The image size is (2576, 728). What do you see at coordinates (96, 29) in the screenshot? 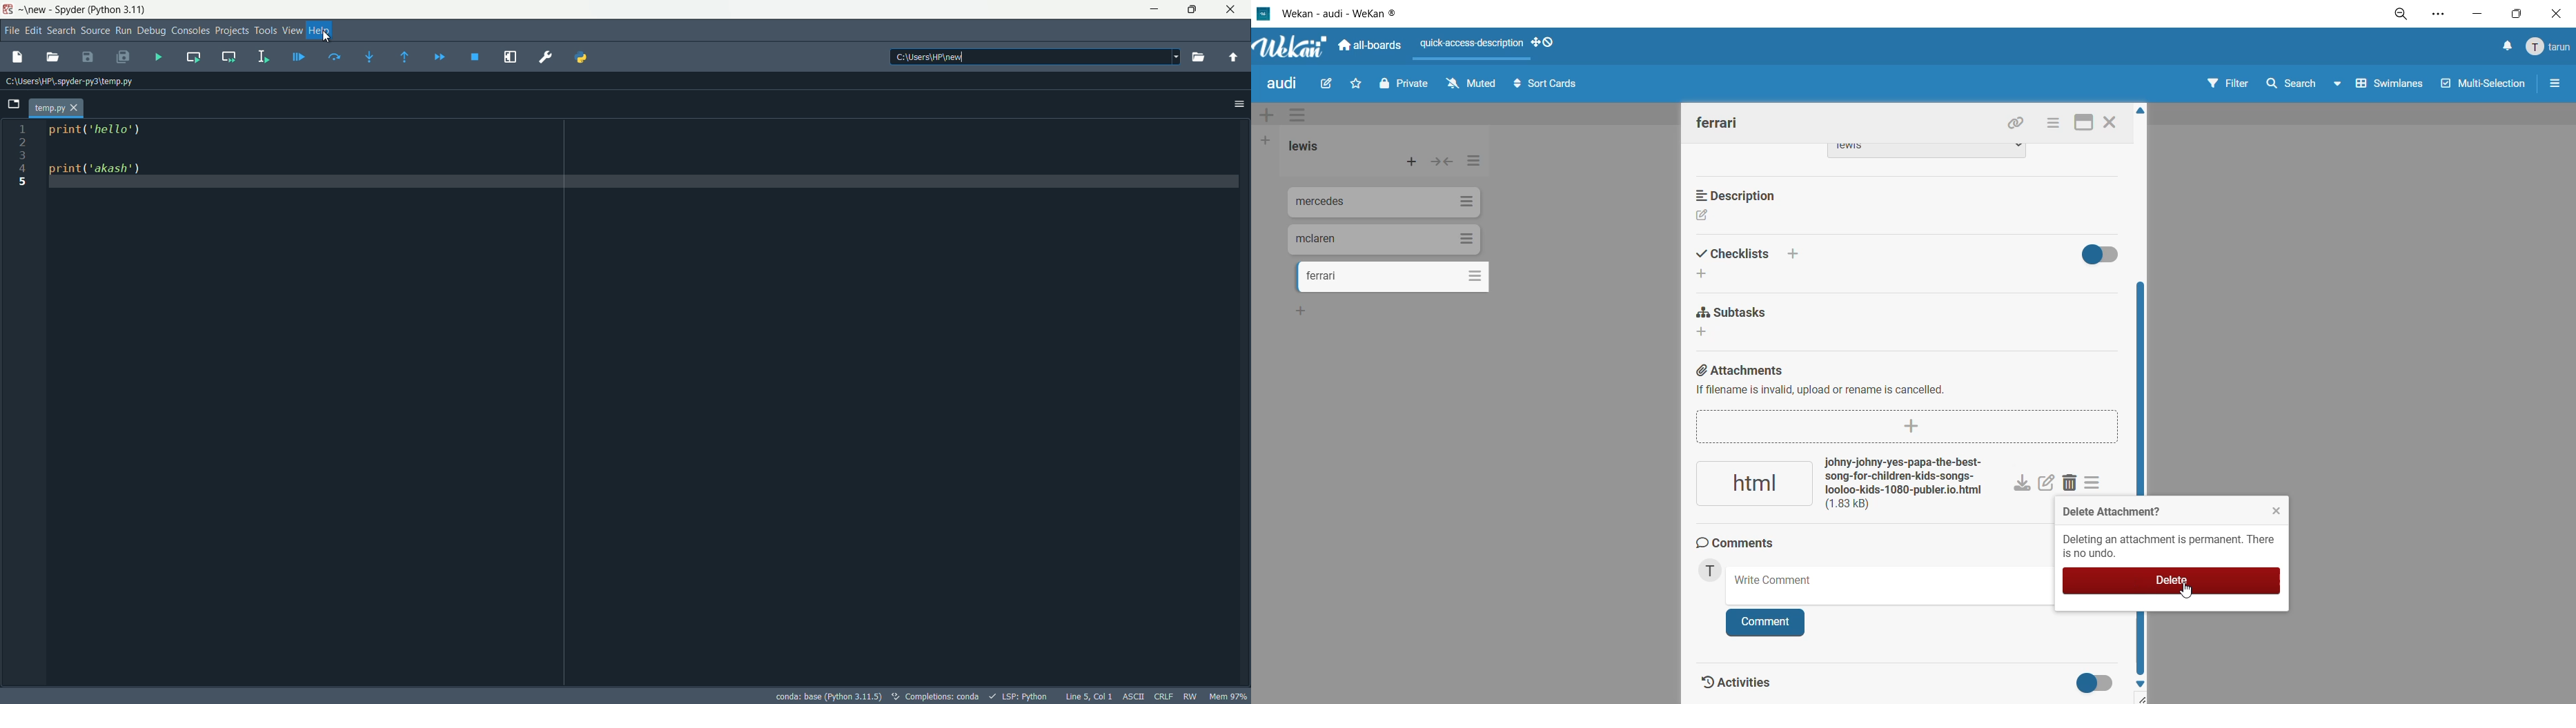
I see `source menu` at bounding box center [96, 29].